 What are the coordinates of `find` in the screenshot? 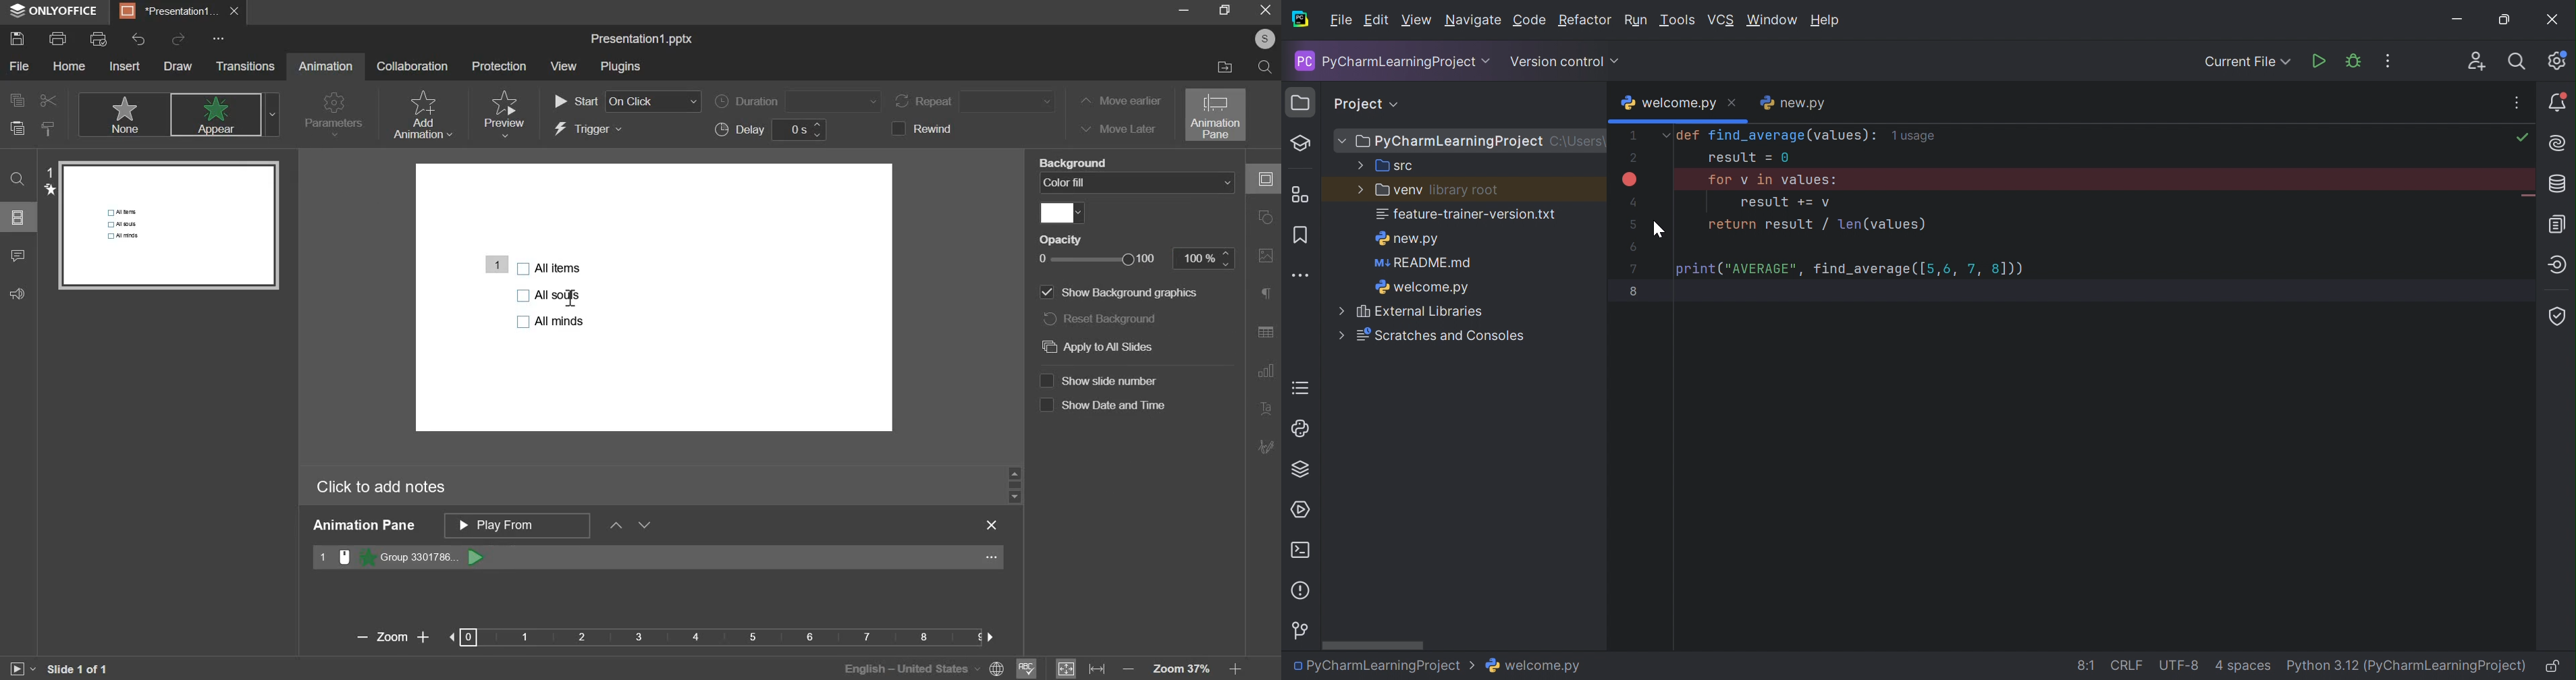 It's located at (17, 179).